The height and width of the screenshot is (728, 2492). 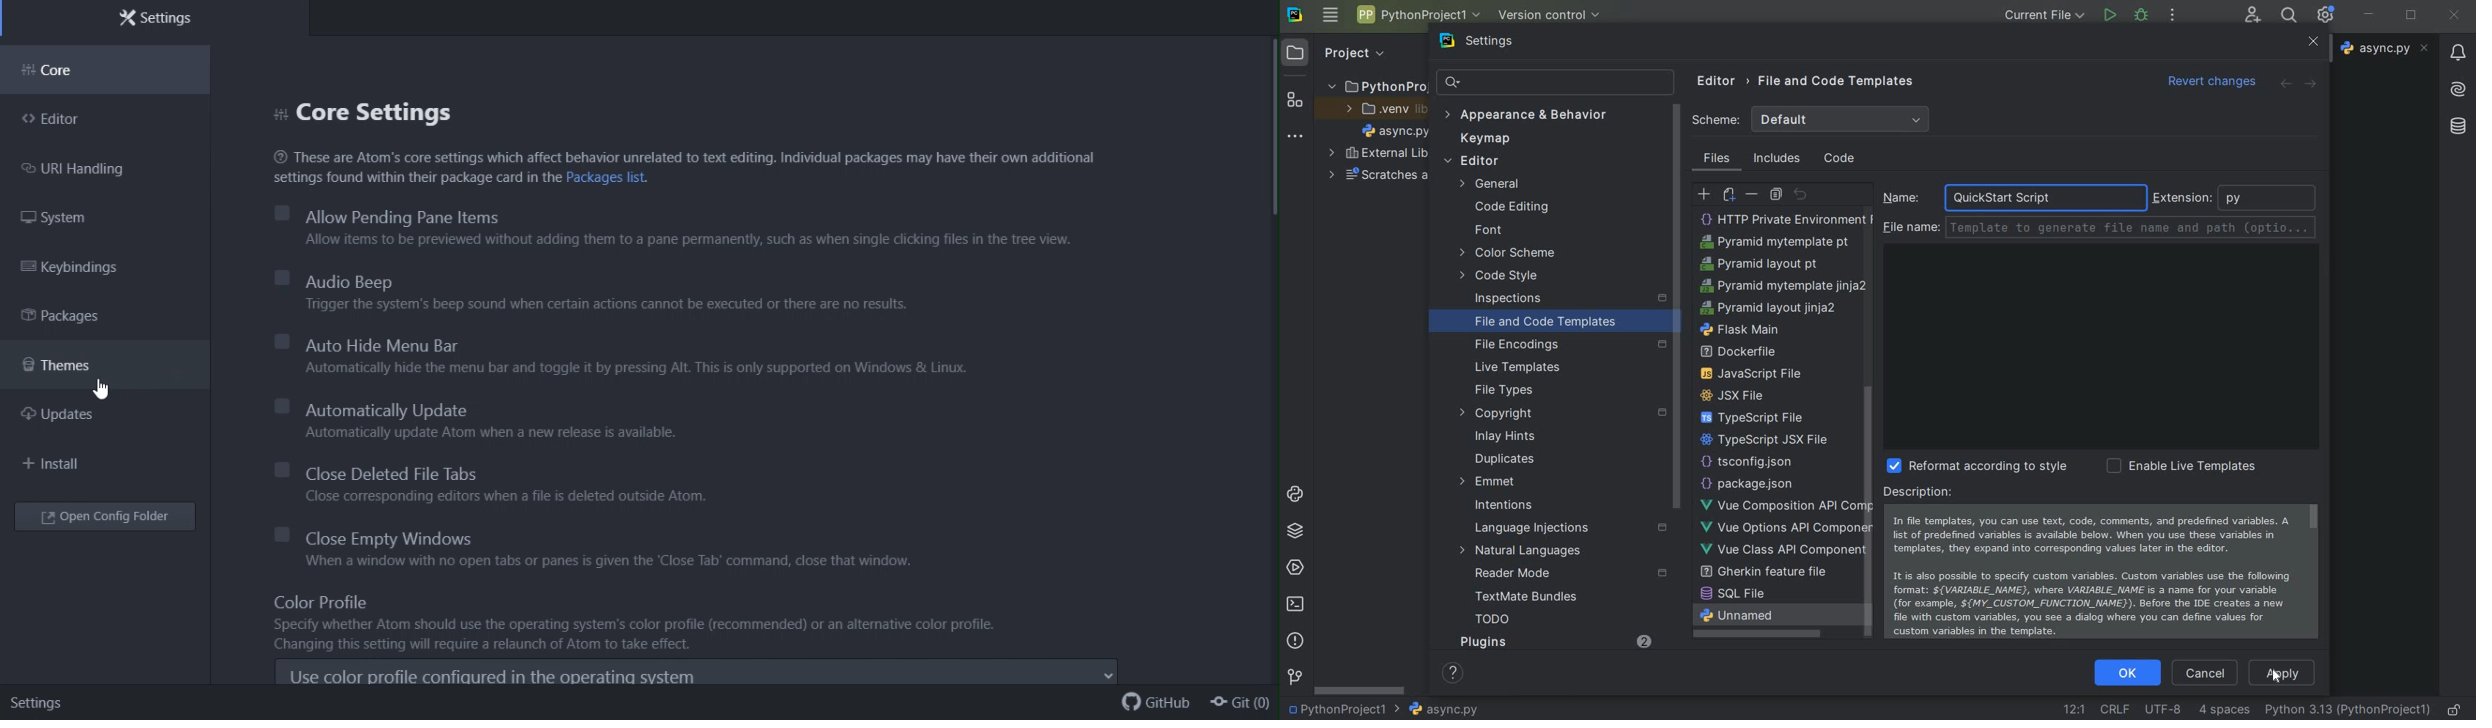 What do you see at coordinates (583, 293) in the screenshot?
I see `Audio beep` at bounding box center [583, 293].